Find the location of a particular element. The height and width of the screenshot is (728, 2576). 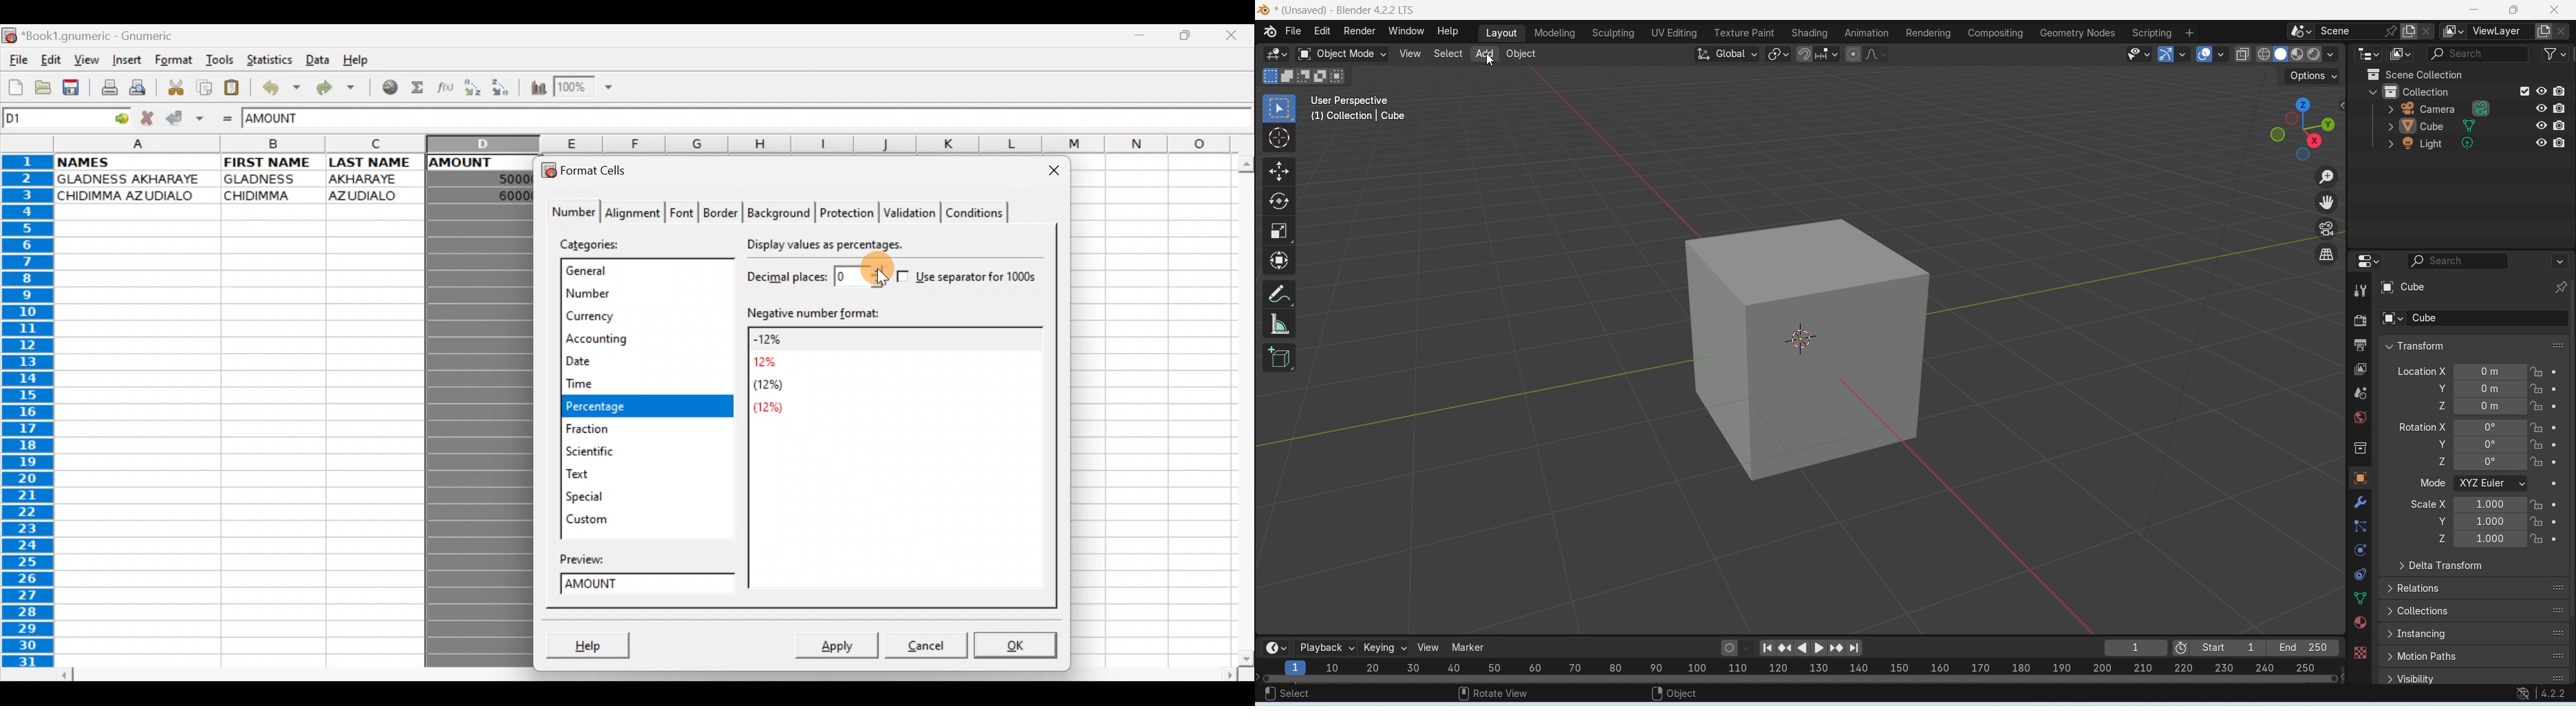

Annotate is located at coordinates (1280, 294).